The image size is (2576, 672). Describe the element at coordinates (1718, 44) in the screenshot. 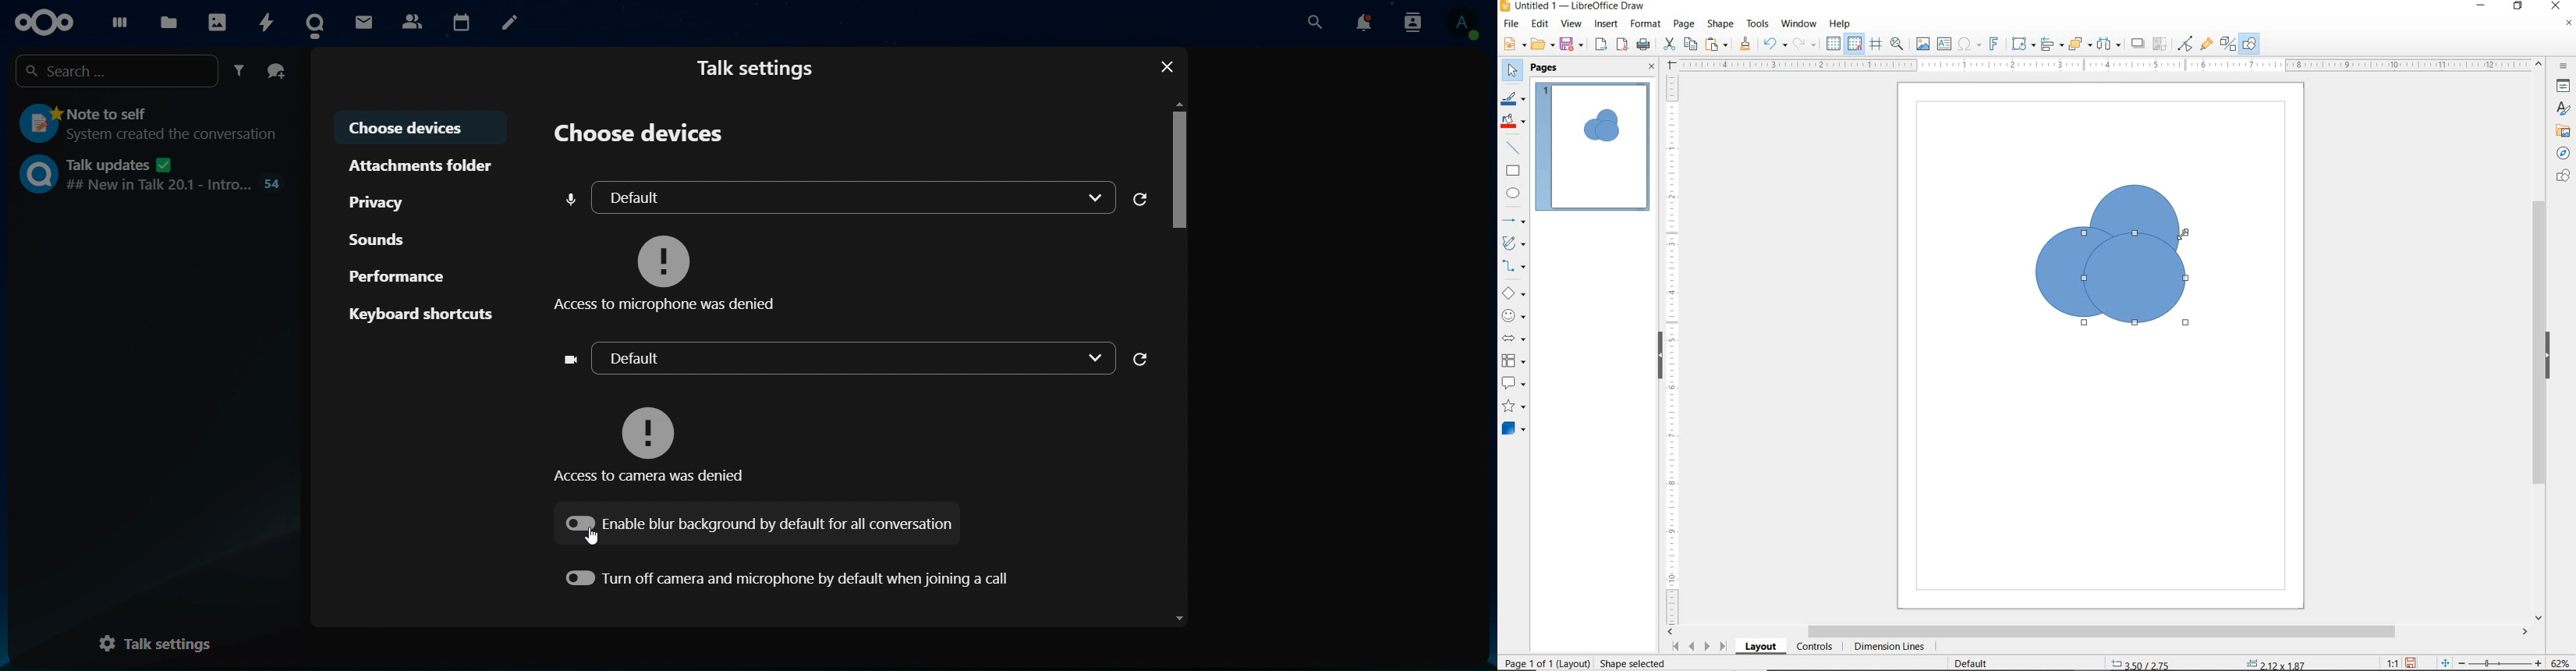

I see `PASTE` at that location.